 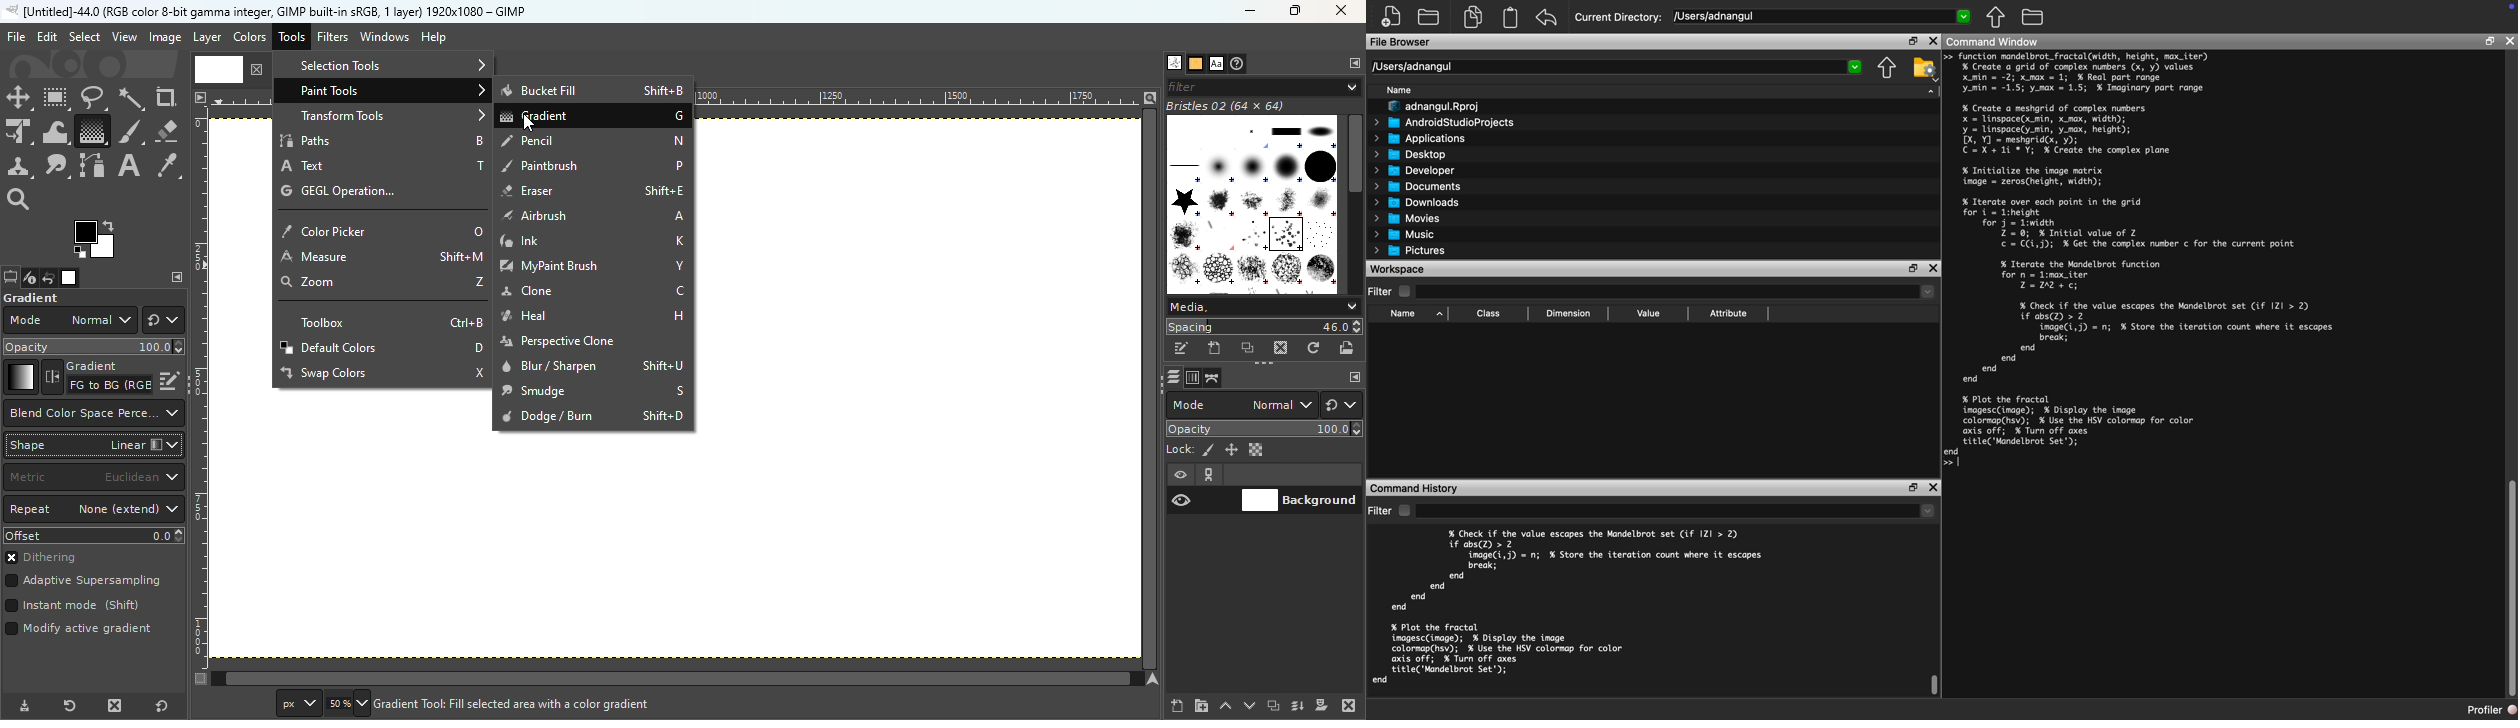 What do you see at coordinates (18, 133) in the screenshot?
I see `Unified transform tool` at bounding box center [18, 133].